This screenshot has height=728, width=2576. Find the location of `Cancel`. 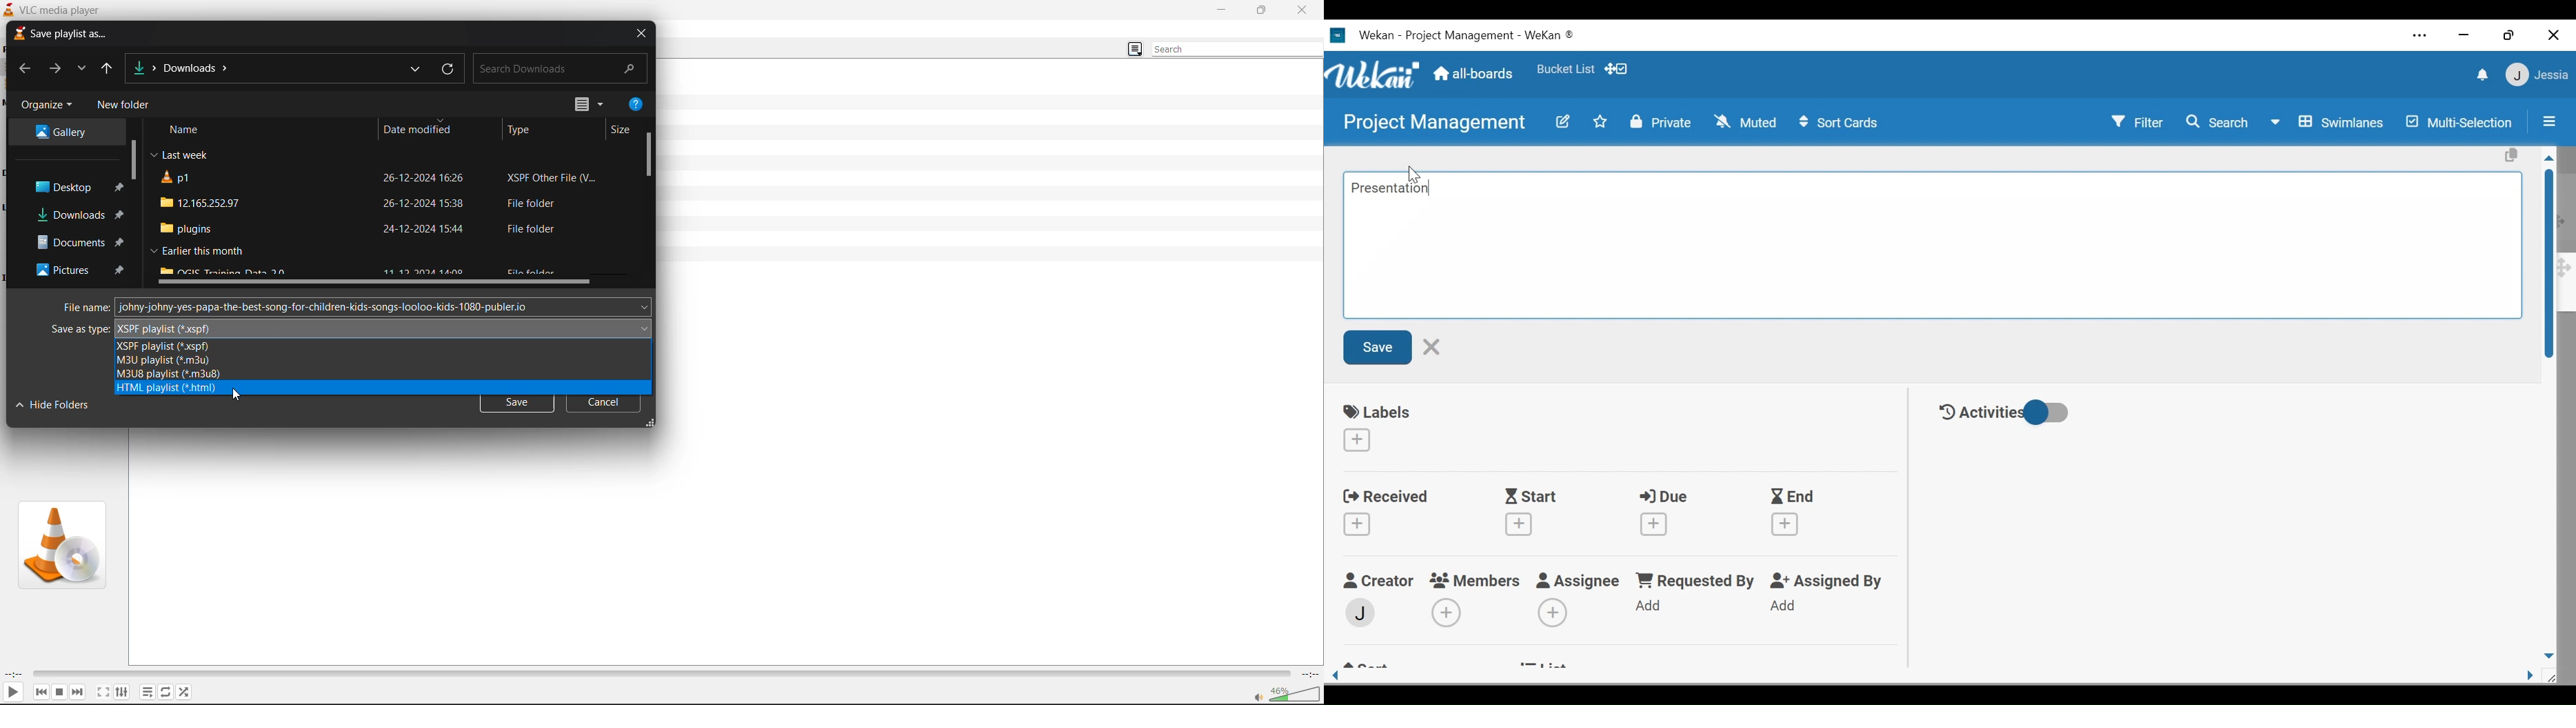

Cancel is located at coordinates (1432, 347).